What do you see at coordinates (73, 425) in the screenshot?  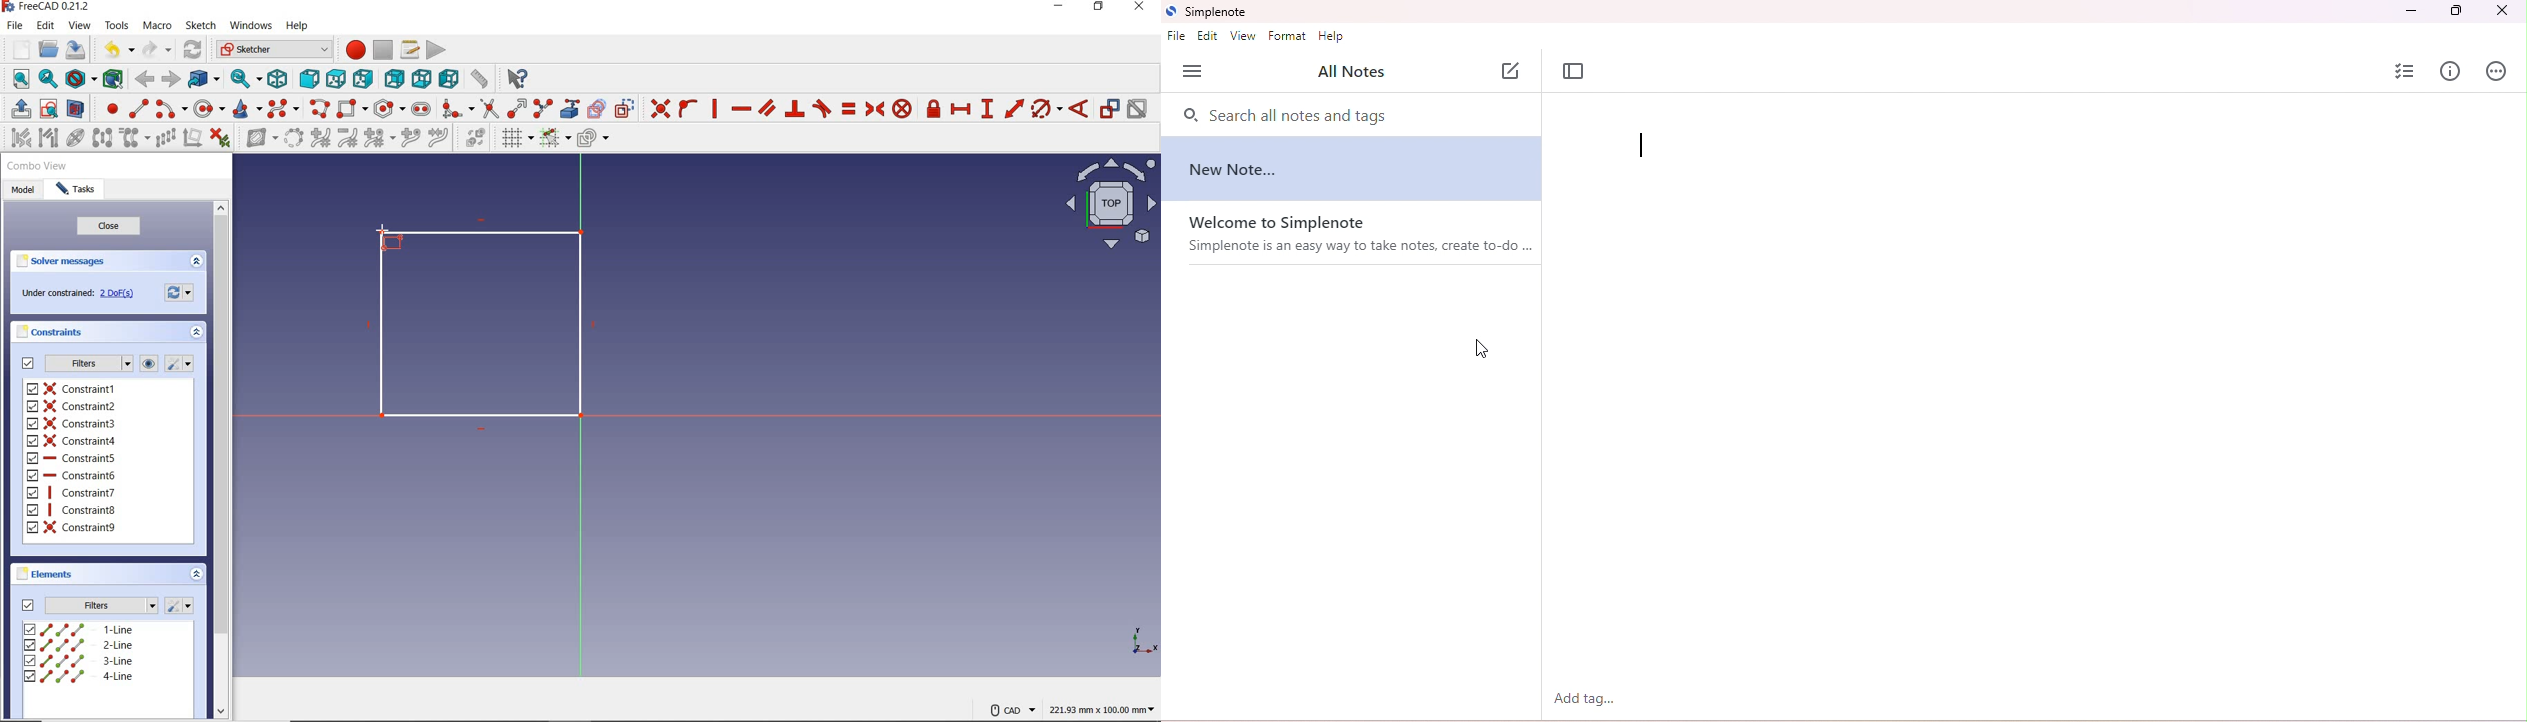 I see `constraint3` at bounding box center [73, 425].